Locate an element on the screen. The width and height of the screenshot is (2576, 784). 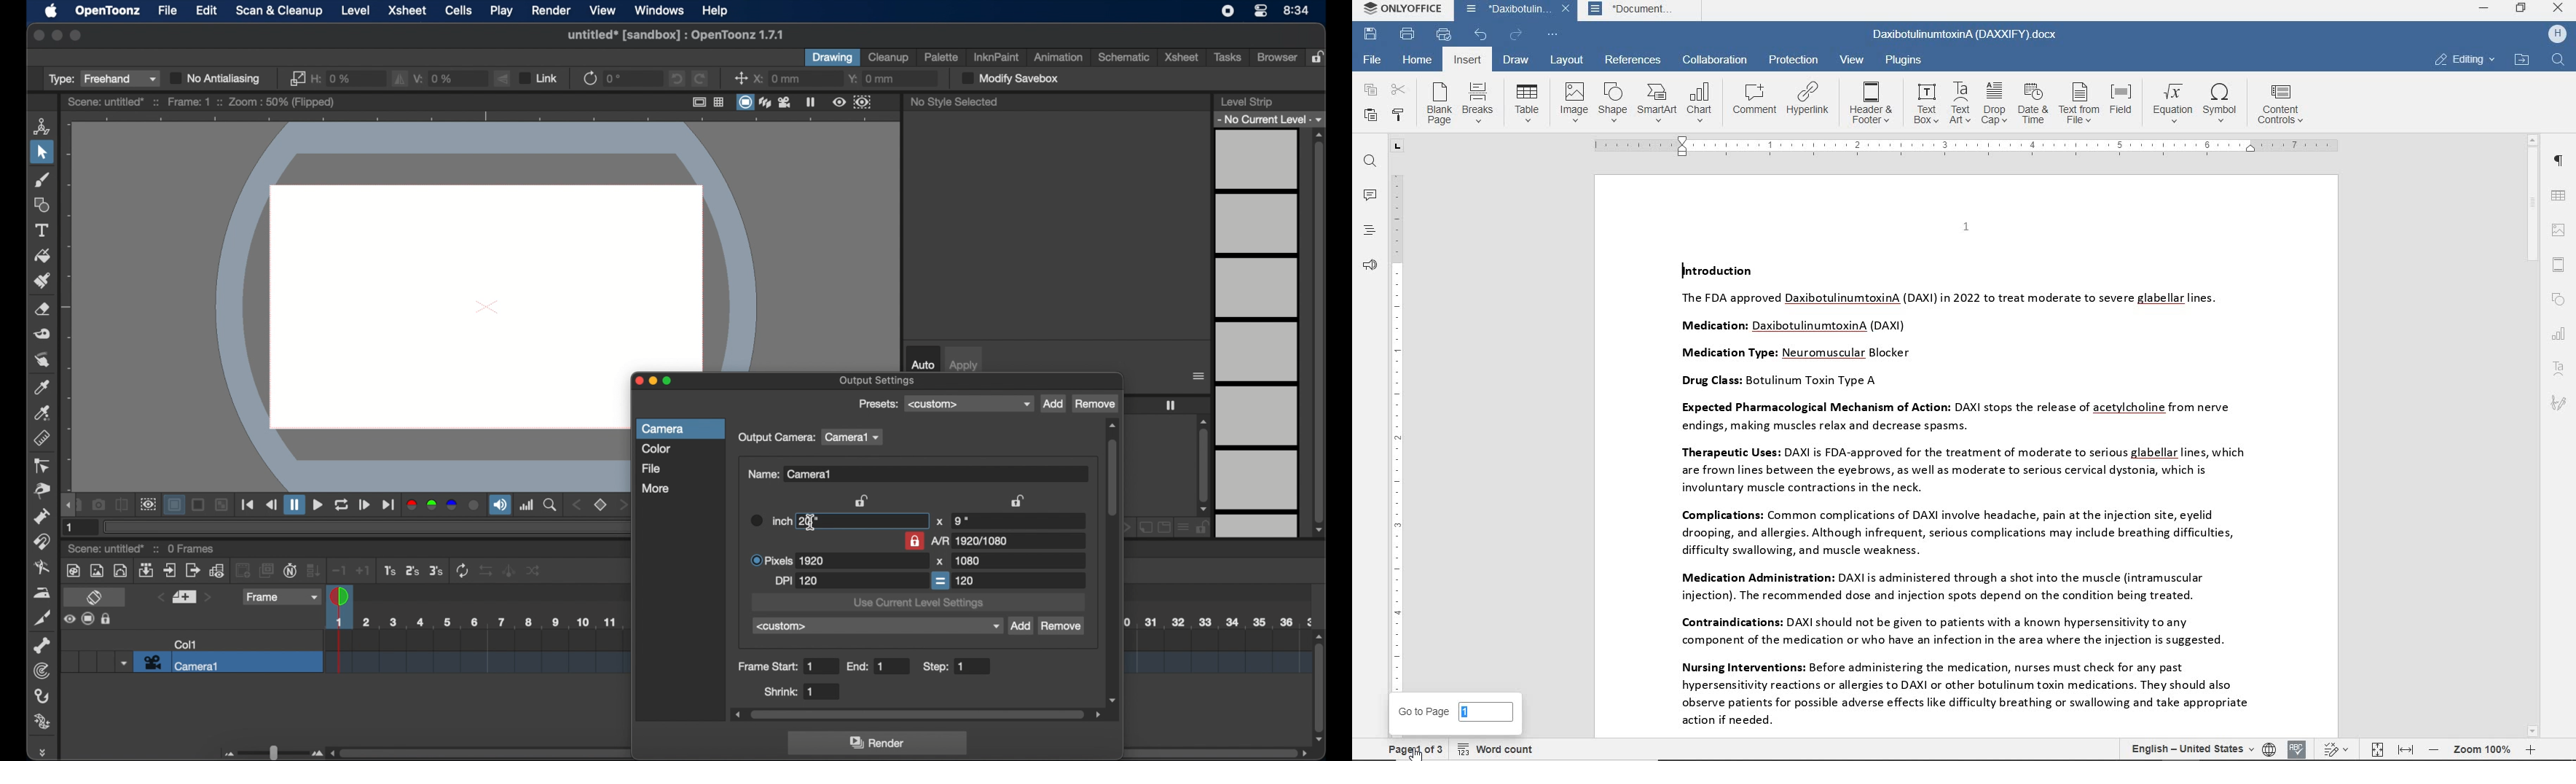
 is located at coordinates (1168, 527).